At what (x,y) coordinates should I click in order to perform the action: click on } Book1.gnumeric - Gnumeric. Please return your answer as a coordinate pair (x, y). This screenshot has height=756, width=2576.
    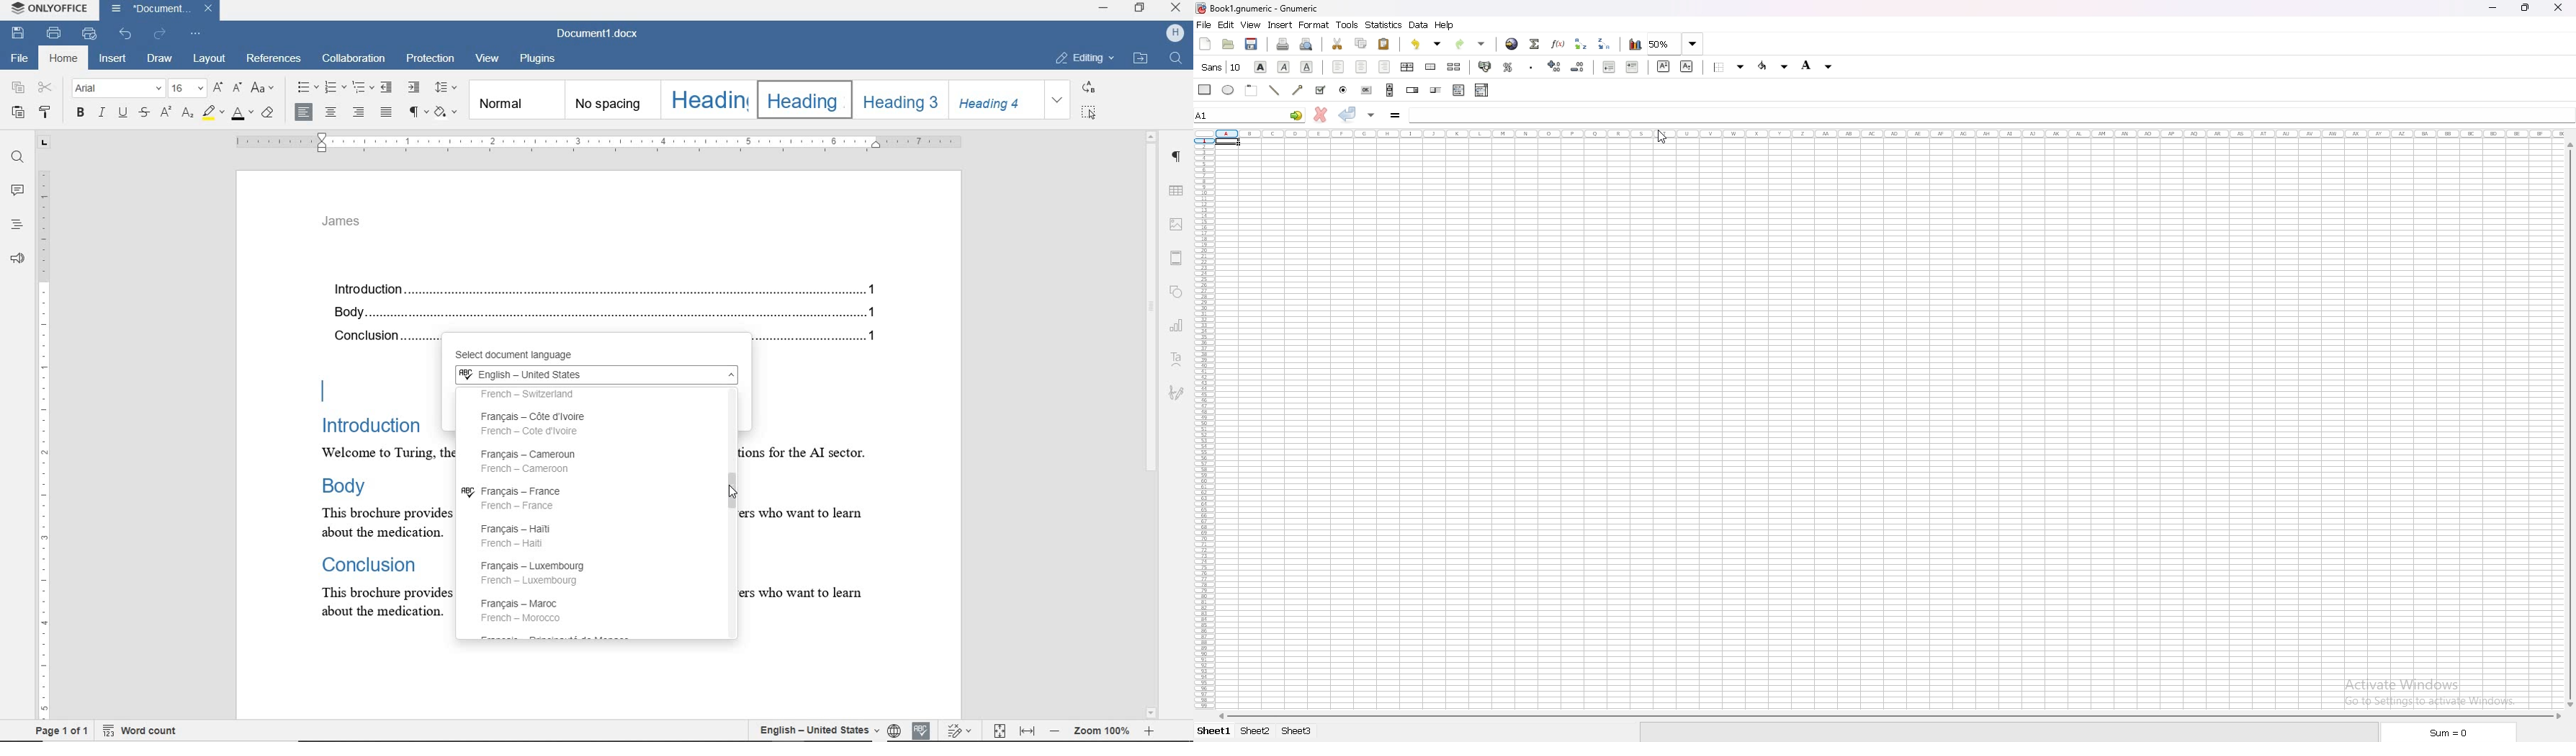
    Looking at the image, I should click on (1264, 9).